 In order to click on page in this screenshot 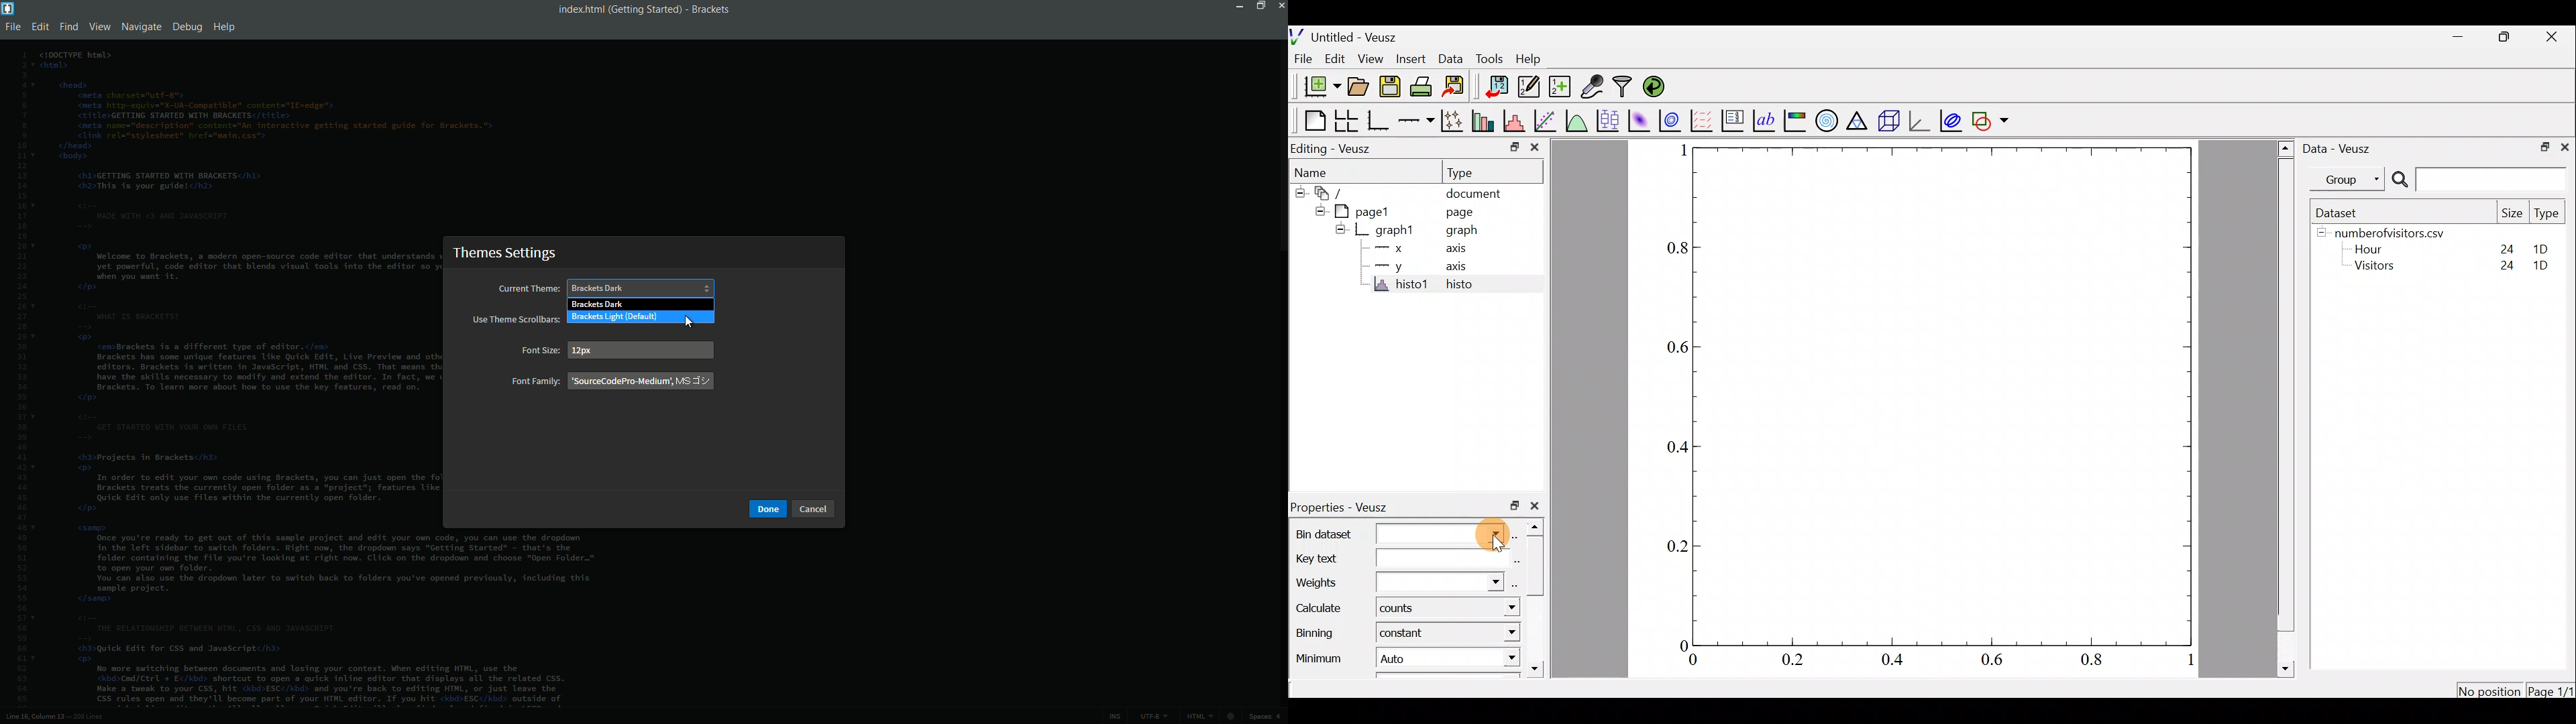, I will do `click(1462, 213)`.